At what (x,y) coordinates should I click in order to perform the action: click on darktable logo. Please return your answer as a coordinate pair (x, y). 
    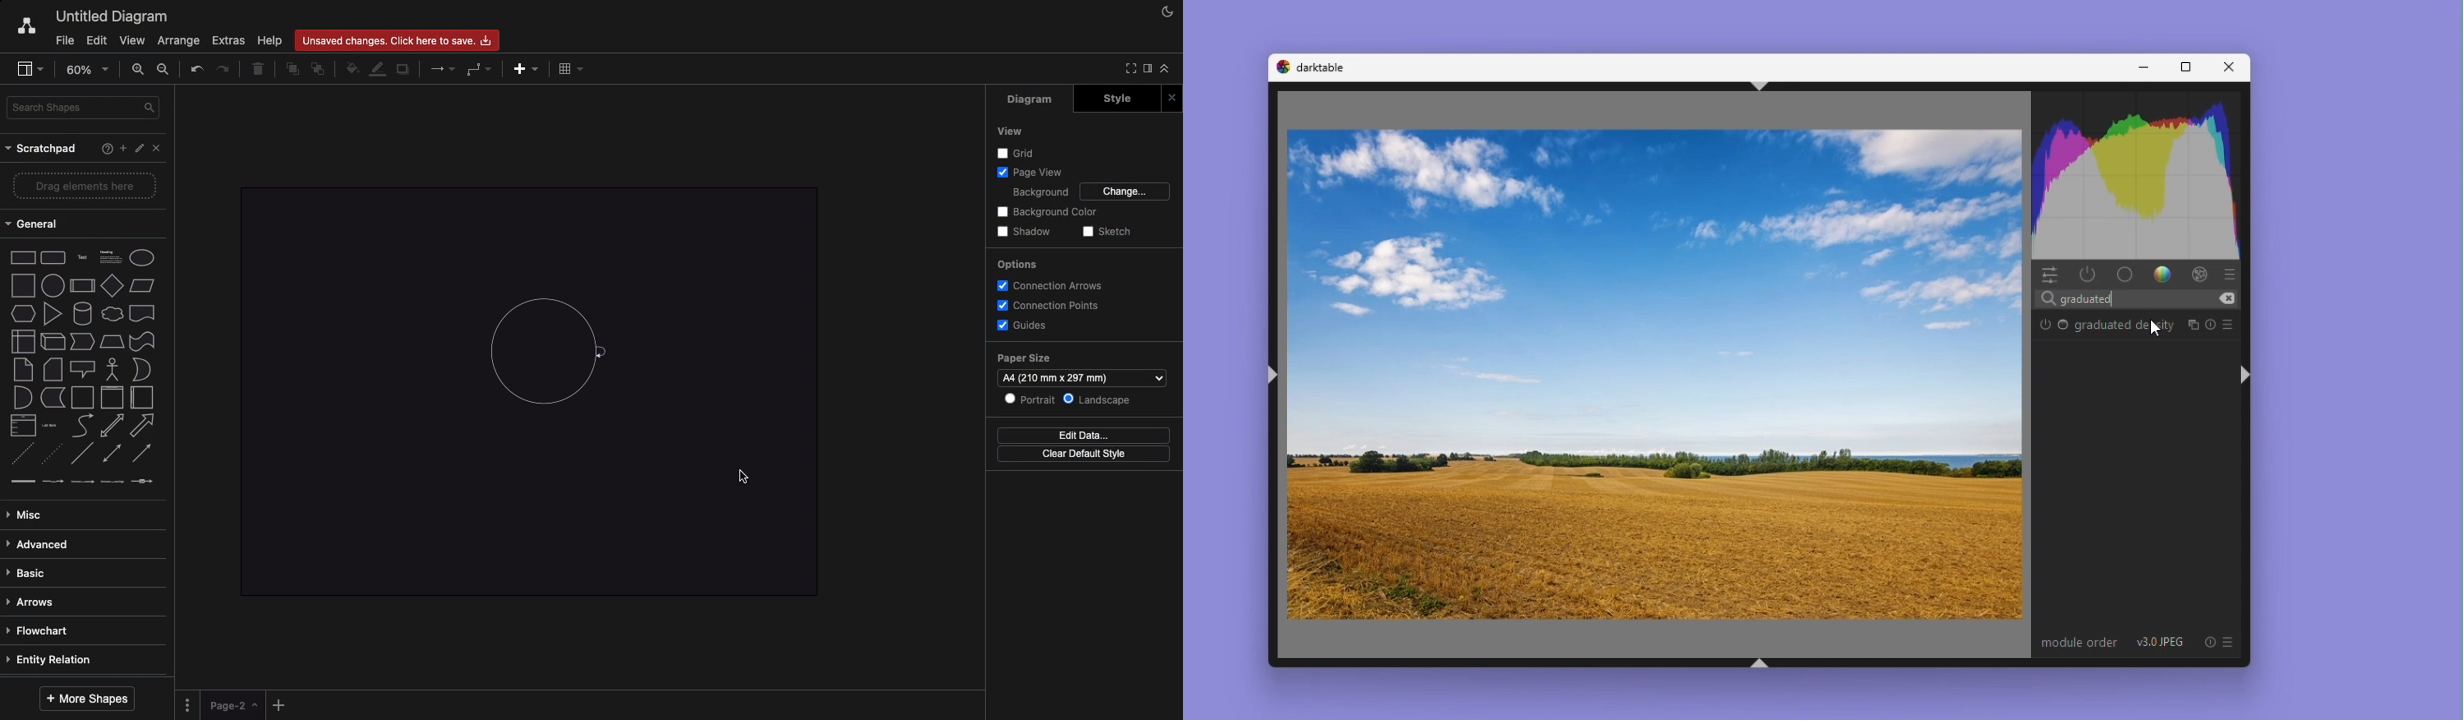
    Looking at the image, I should click on (1281, 67).